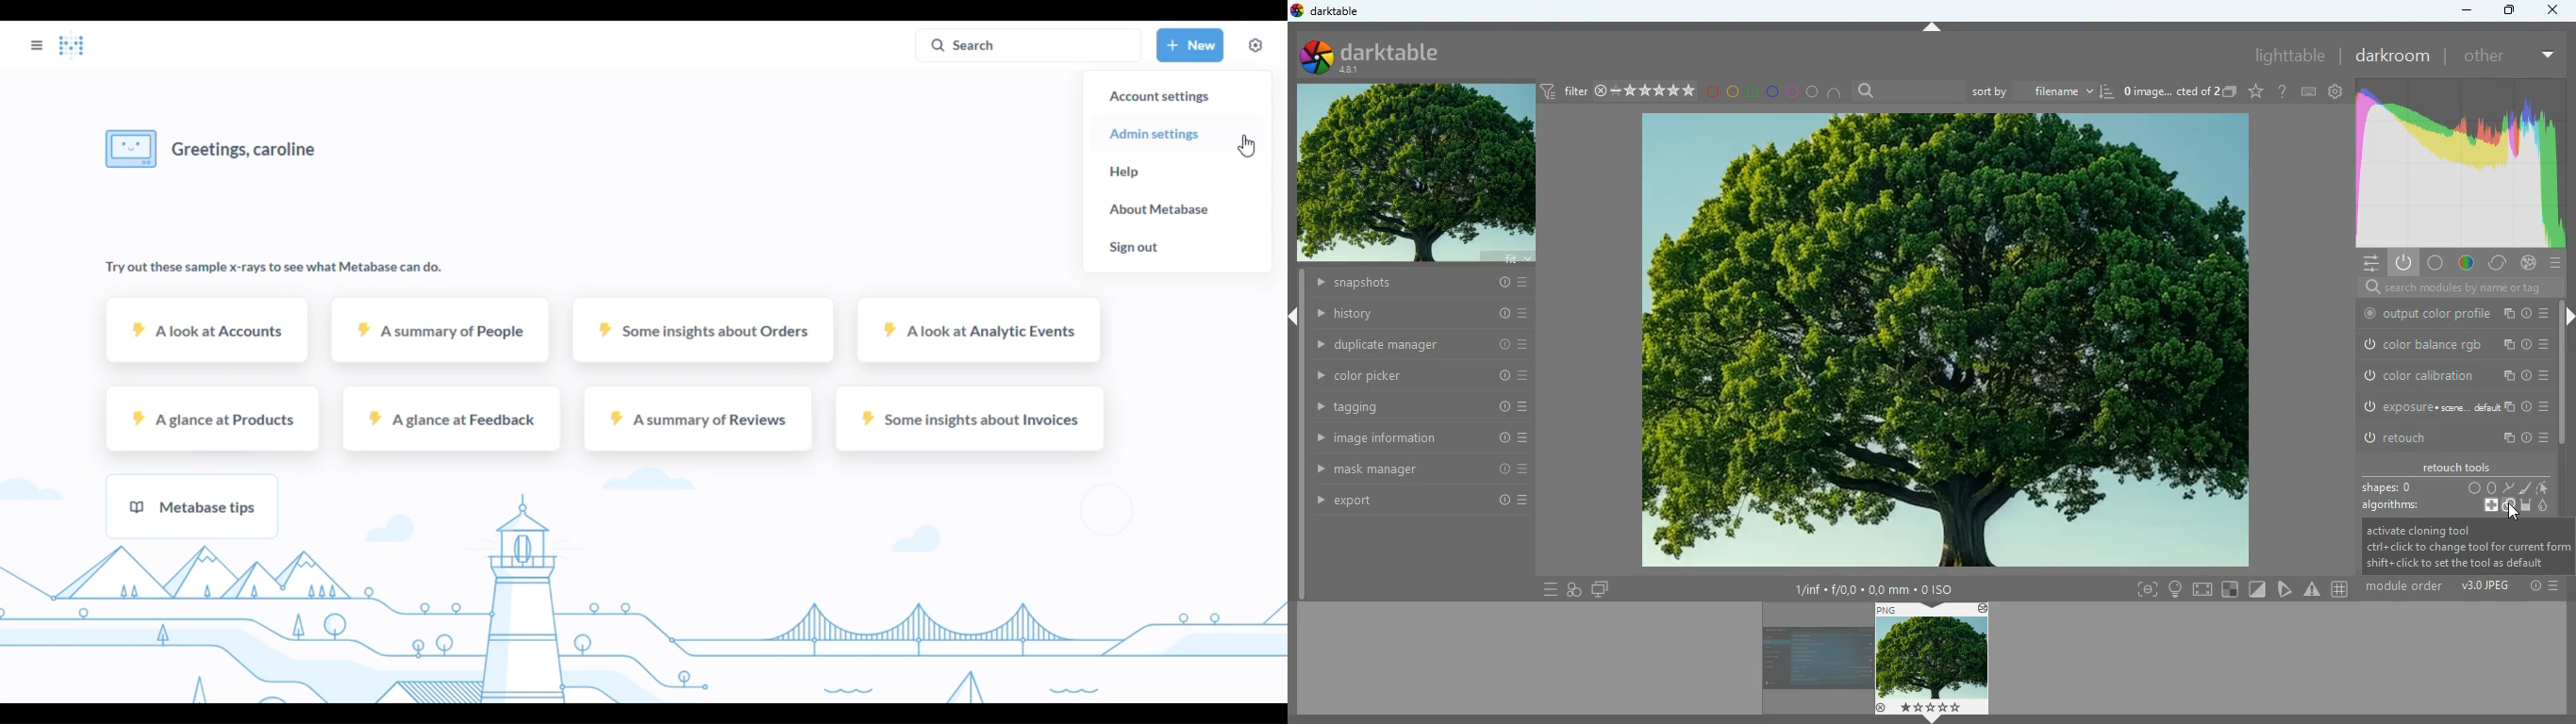 This screenshot has height=728, width=2576. I want to click on retouch tools, so click(2458, 467).